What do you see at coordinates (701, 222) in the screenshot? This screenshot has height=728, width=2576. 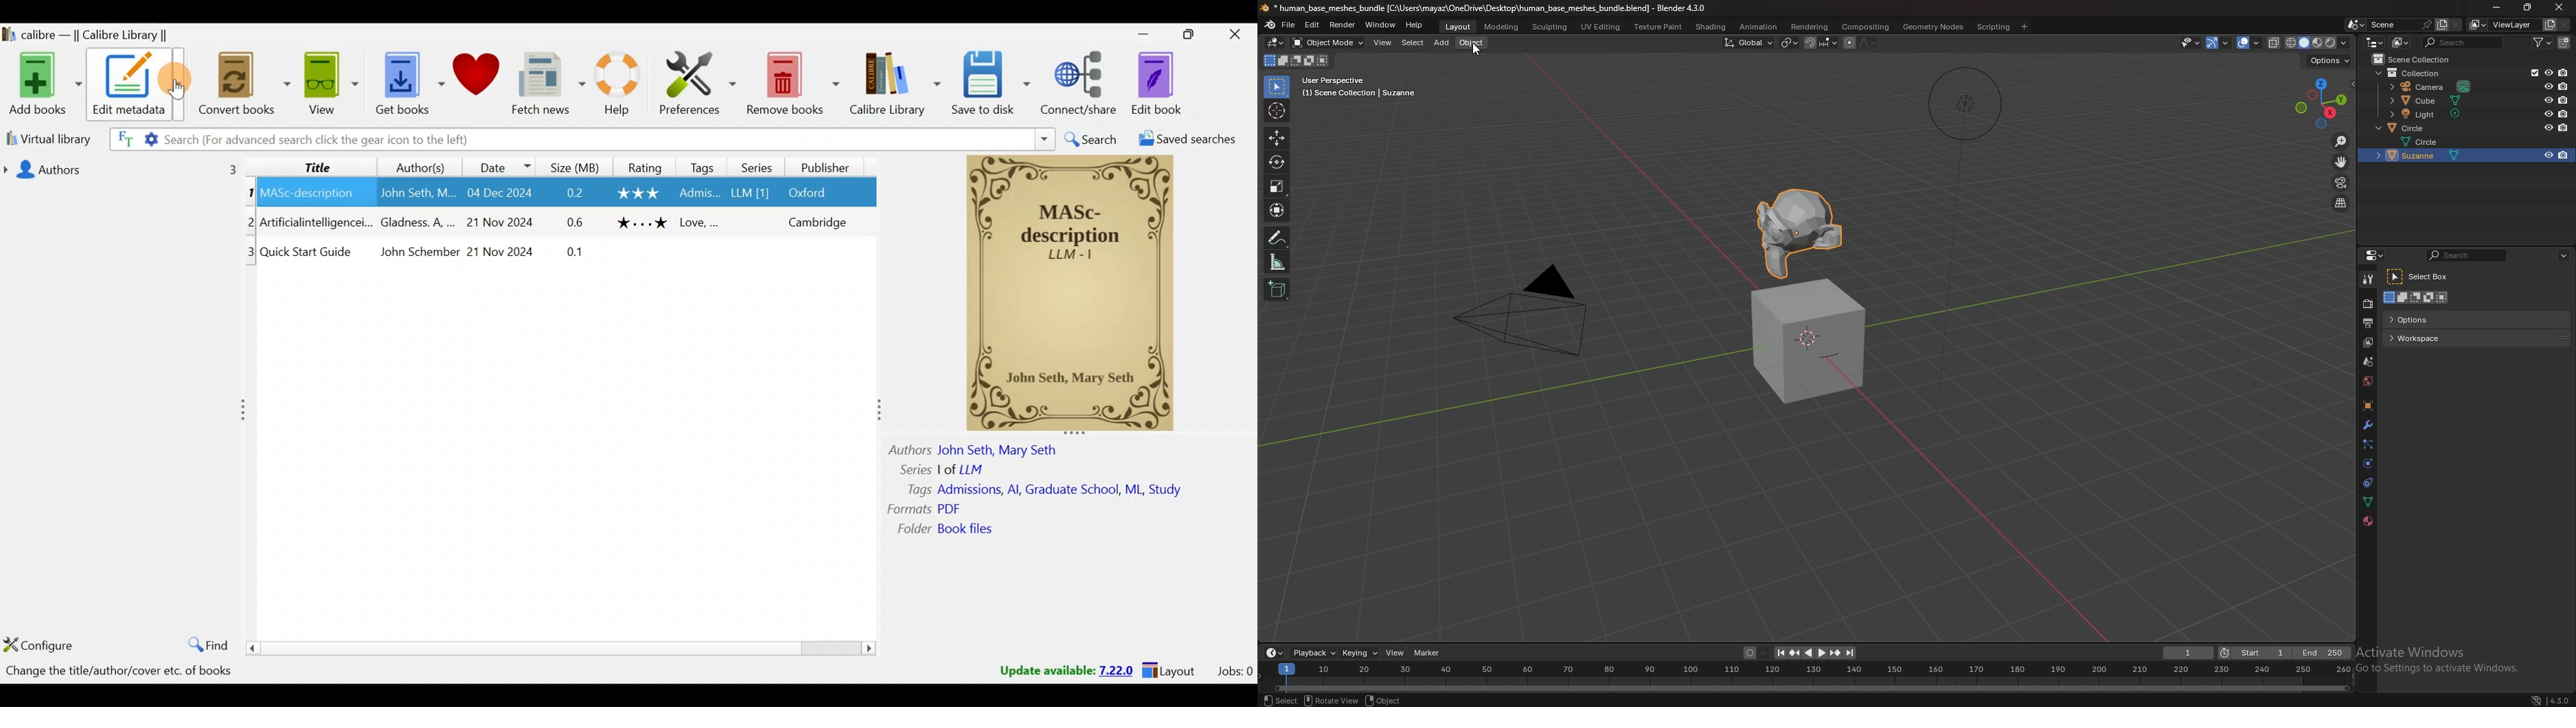 I see `` at bounding box center [701, 222].